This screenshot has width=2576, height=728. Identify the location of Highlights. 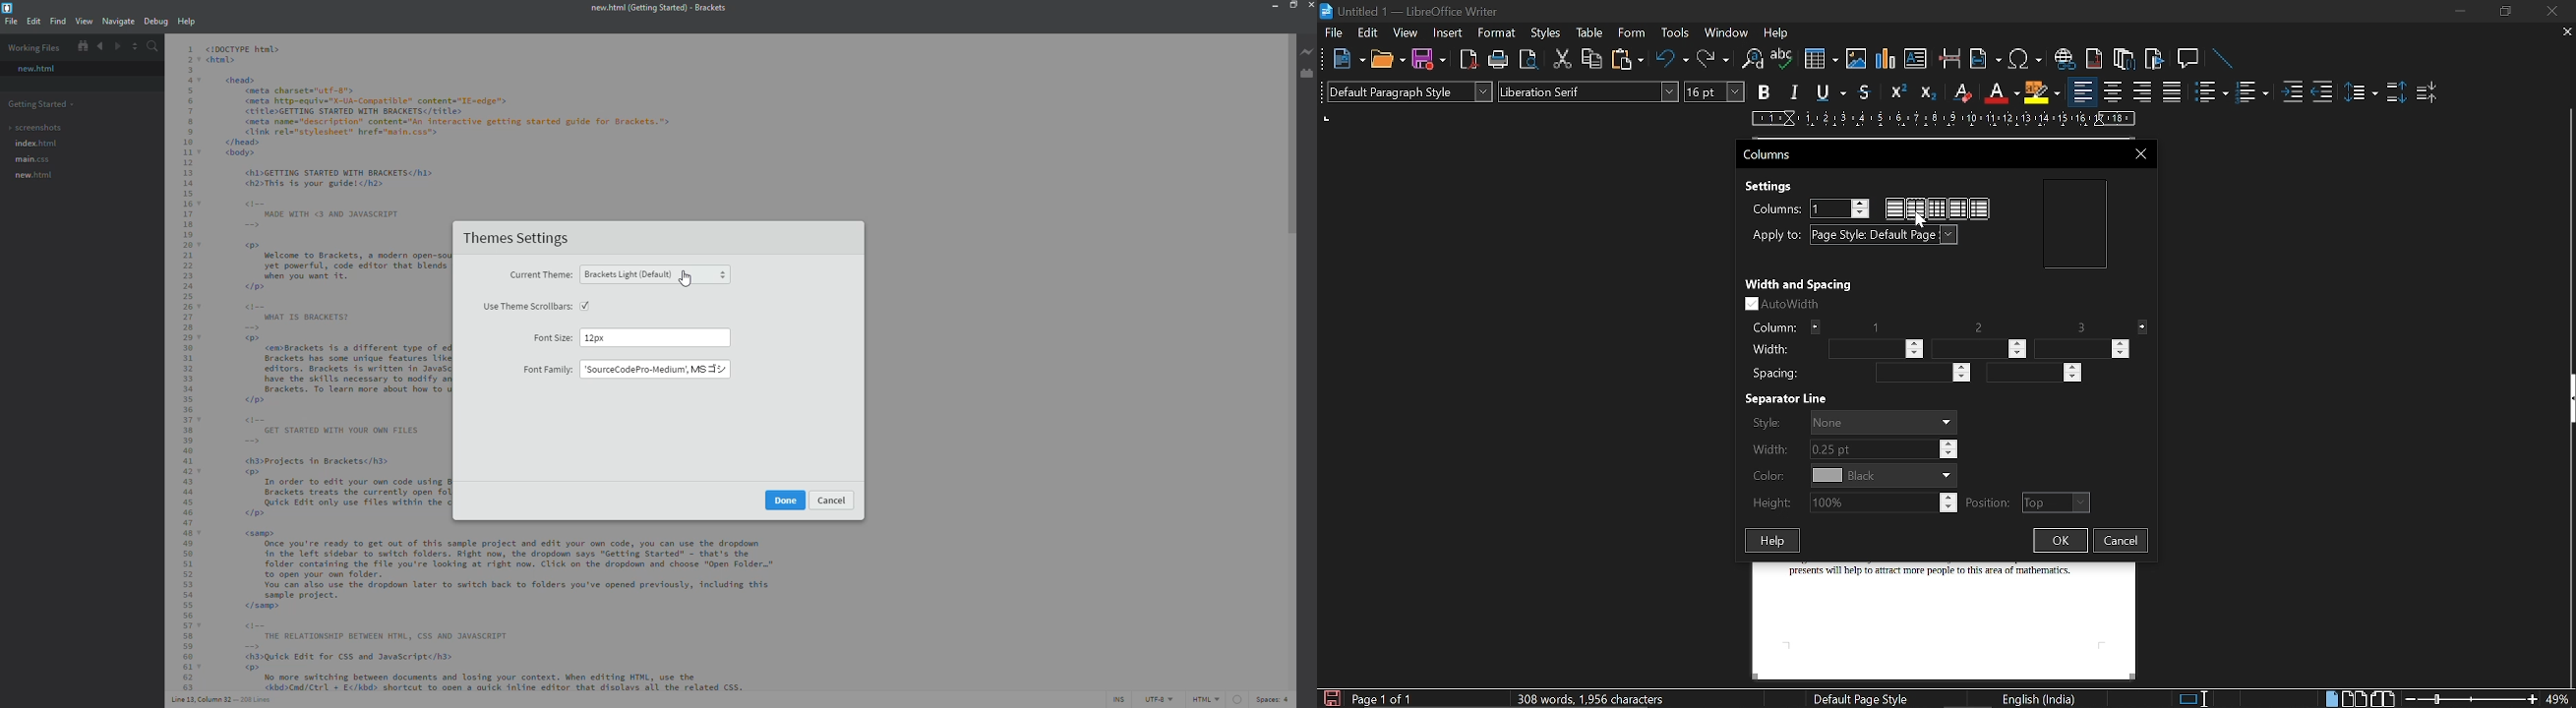
(2043, 92).